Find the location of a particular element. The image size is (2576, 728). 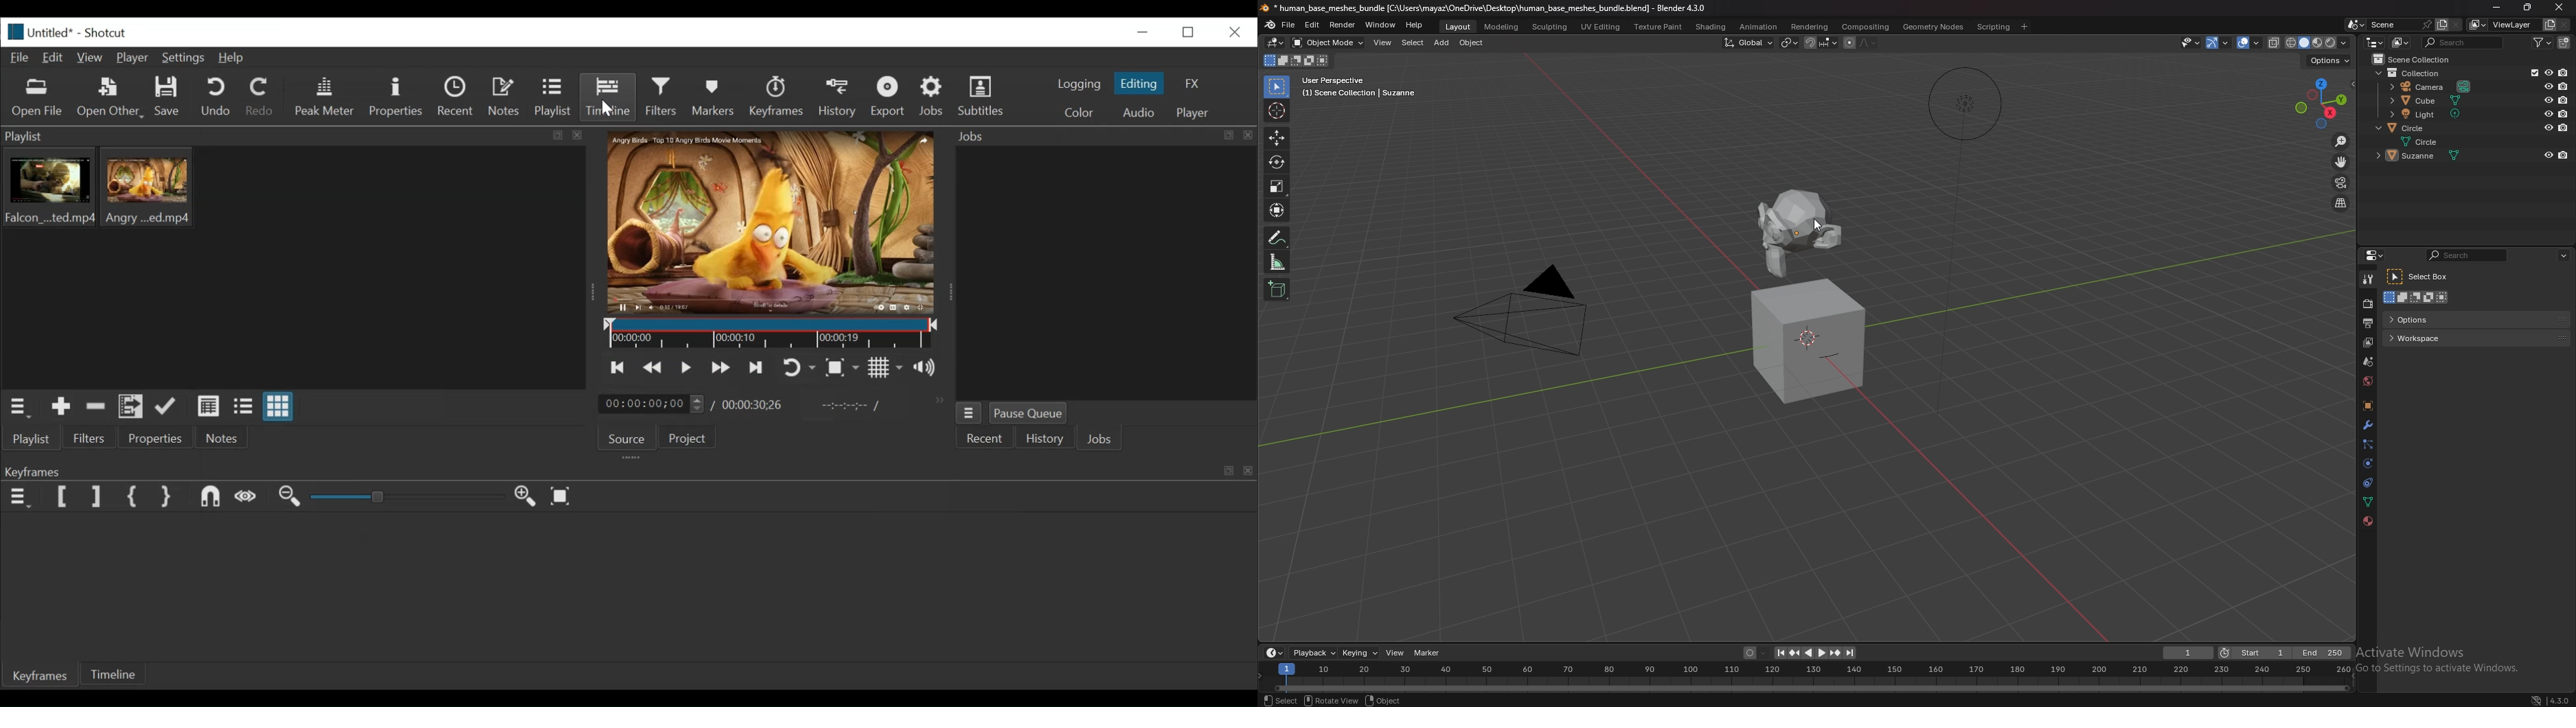

Recent is located at coordinates (458, 98).